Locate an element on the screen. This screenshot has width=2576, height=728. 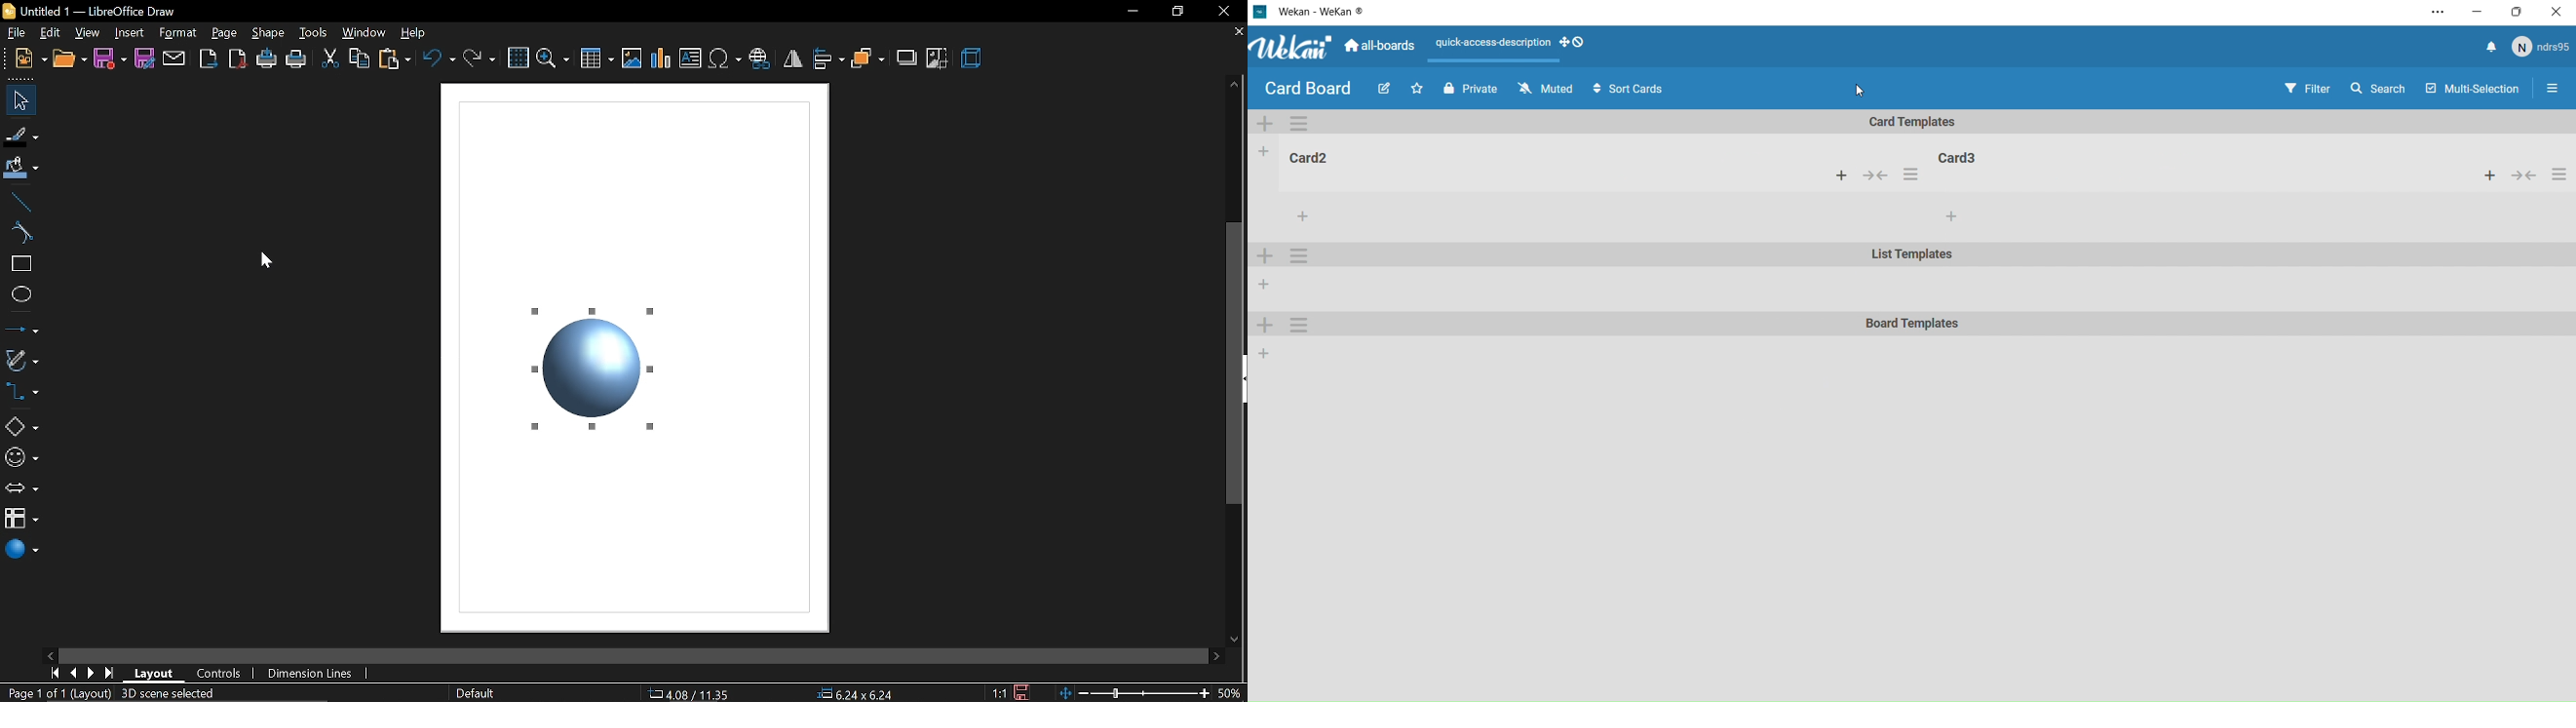
go to first page is located at coordinates (57, 675).